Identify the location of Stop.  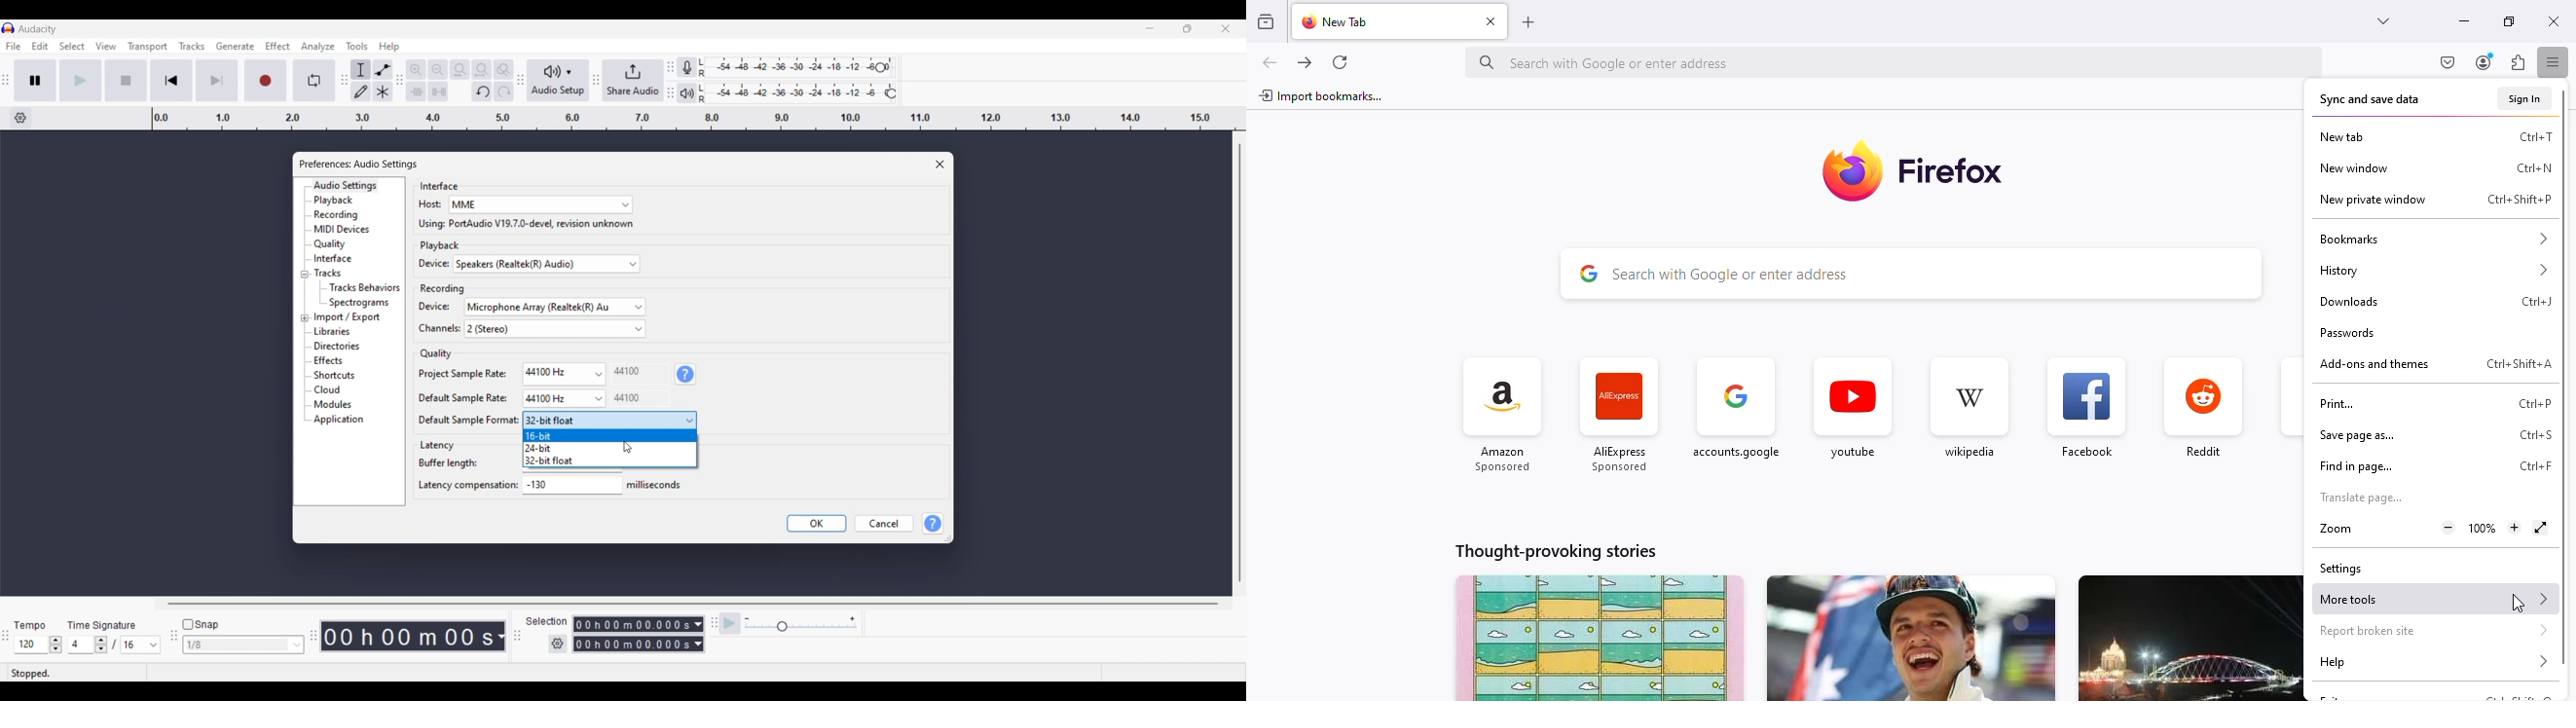
(127, 80).